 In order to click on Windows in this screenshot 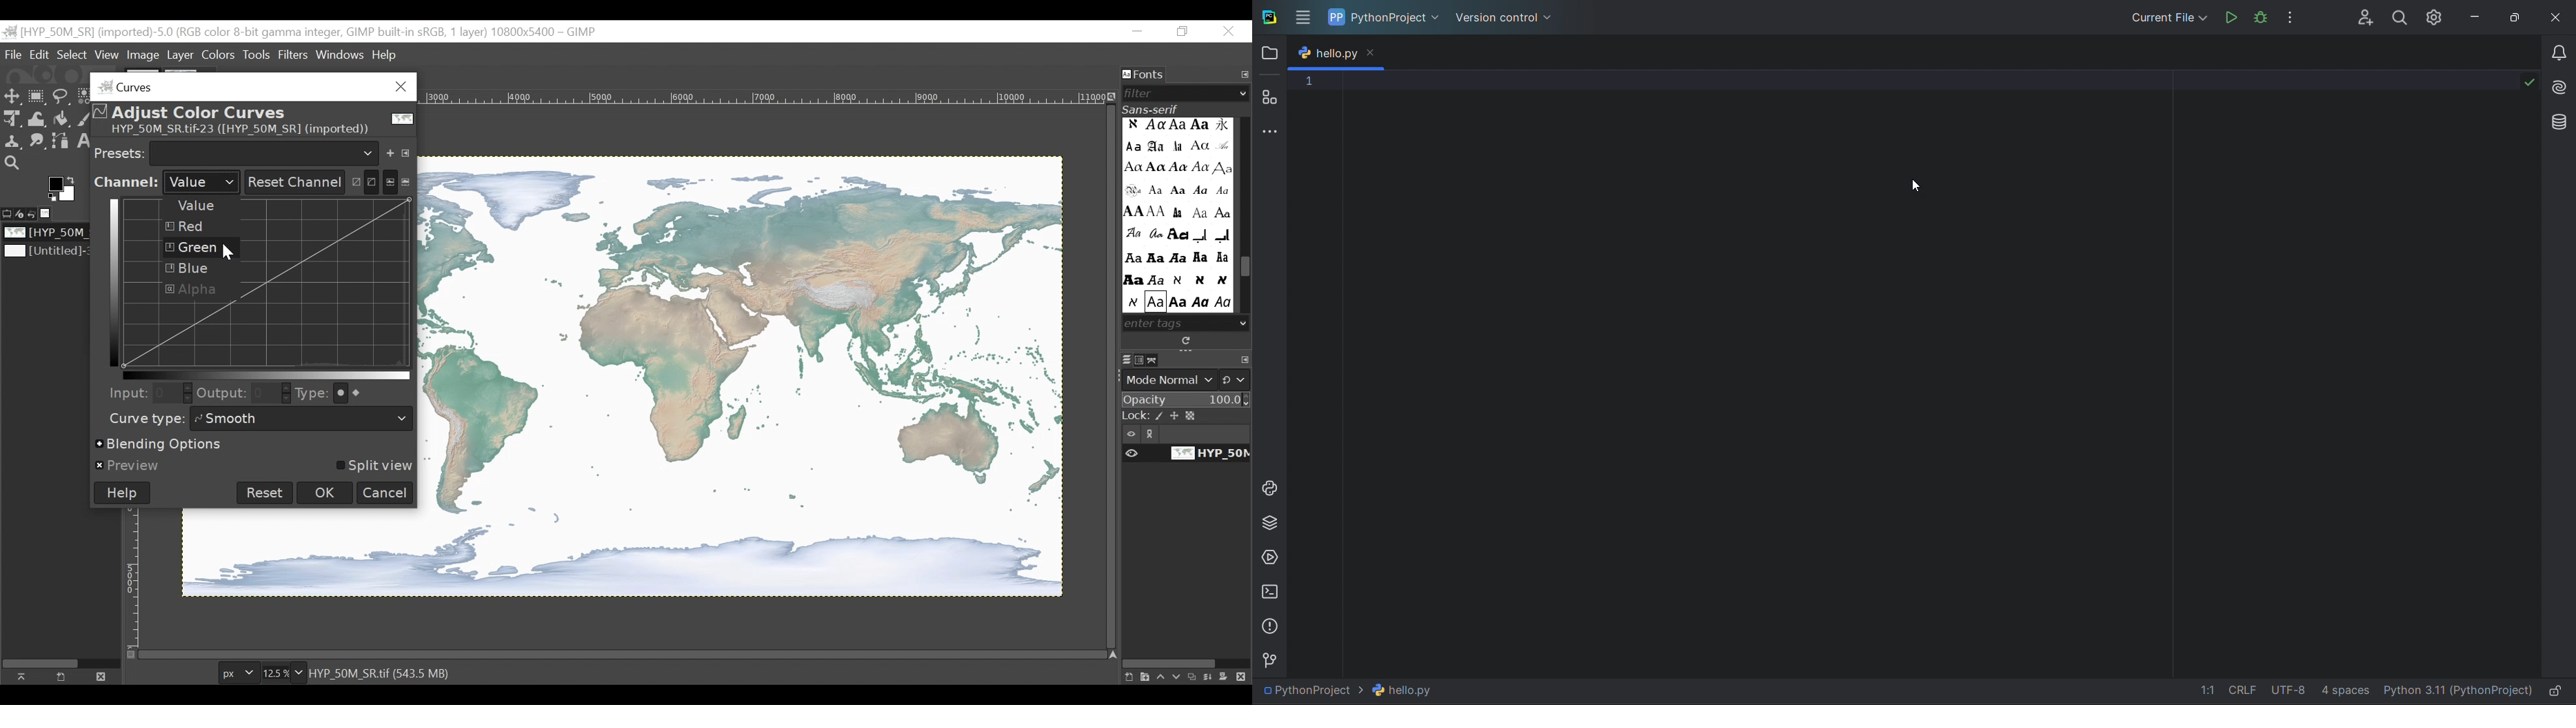, I will do `click(341, 52)`.